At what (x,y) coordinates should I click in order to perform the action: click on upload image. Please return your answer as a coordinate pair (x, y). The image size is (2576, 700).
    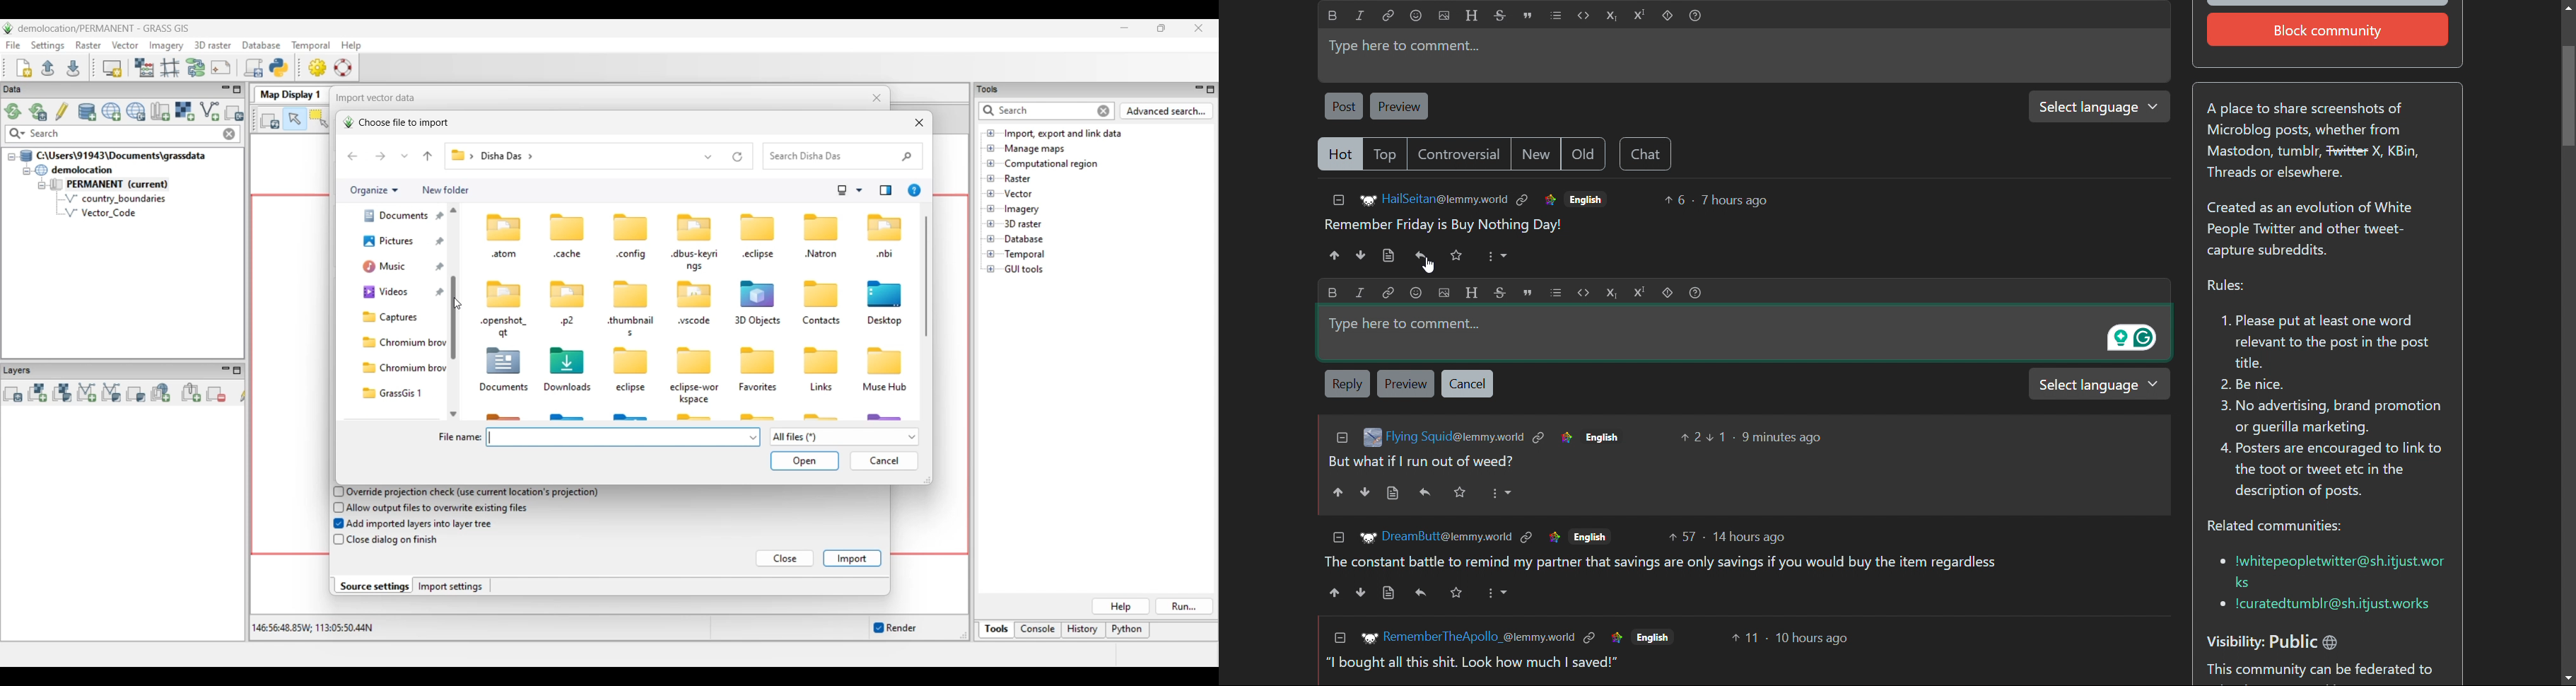
    Looking at the image, I should click on (1444, 16).